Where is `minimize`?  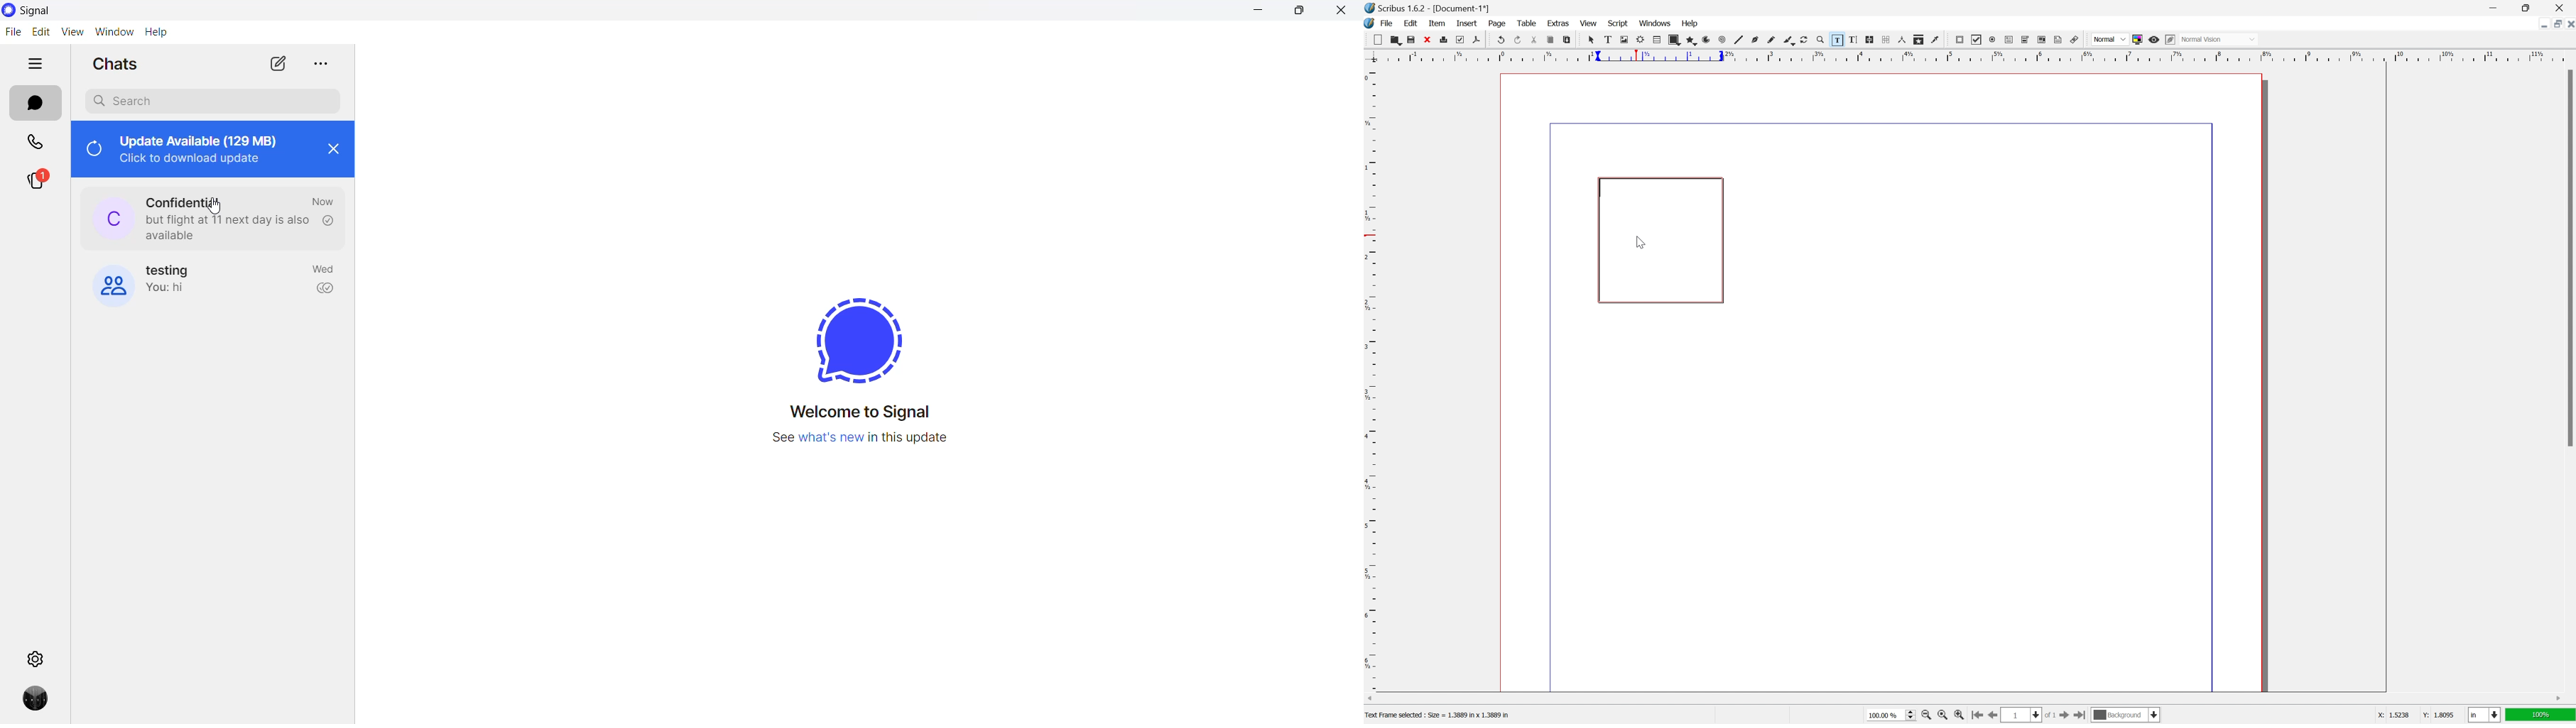 minimize is located at coordinates (2493, 7).